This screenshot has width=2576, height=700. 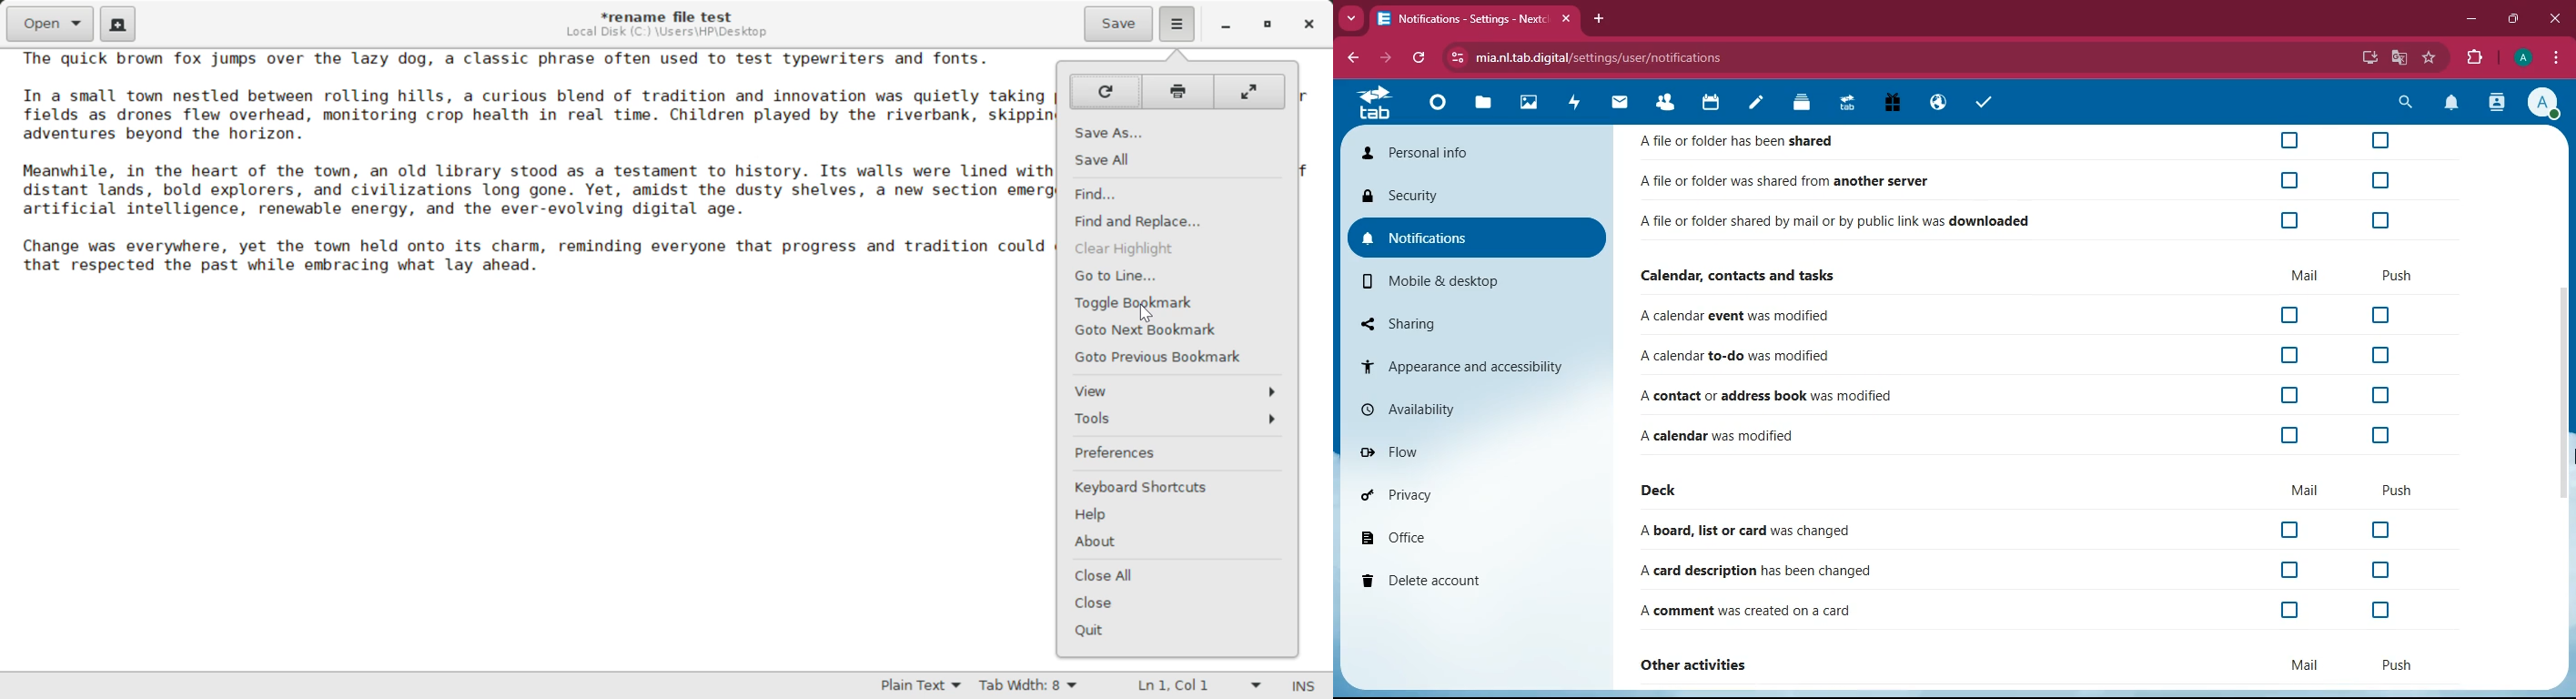 What do you see at coordinates (921, 687) in the screenshot?
I see `Selected Language` at bounding box center [921, 687].